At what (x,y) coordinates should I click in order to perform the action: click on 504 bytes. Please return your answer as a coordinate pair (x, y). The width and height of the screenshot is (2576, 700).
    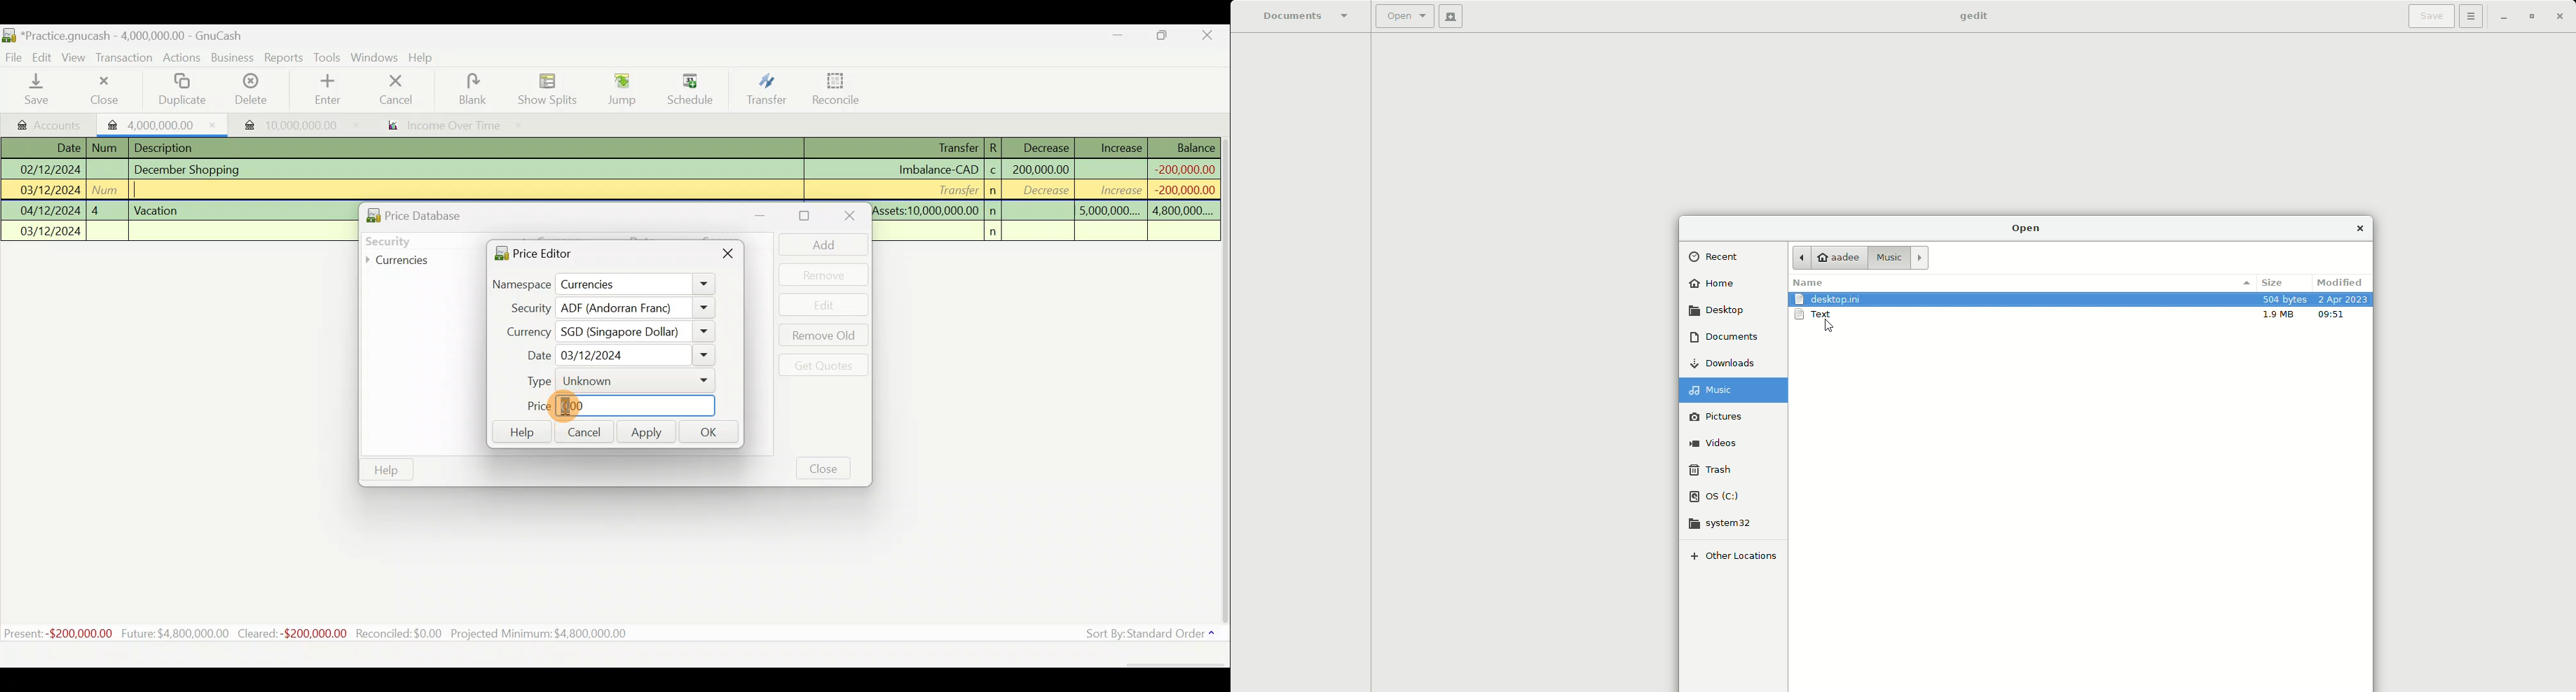
    Looking at the image, I should click on (2285, 300).